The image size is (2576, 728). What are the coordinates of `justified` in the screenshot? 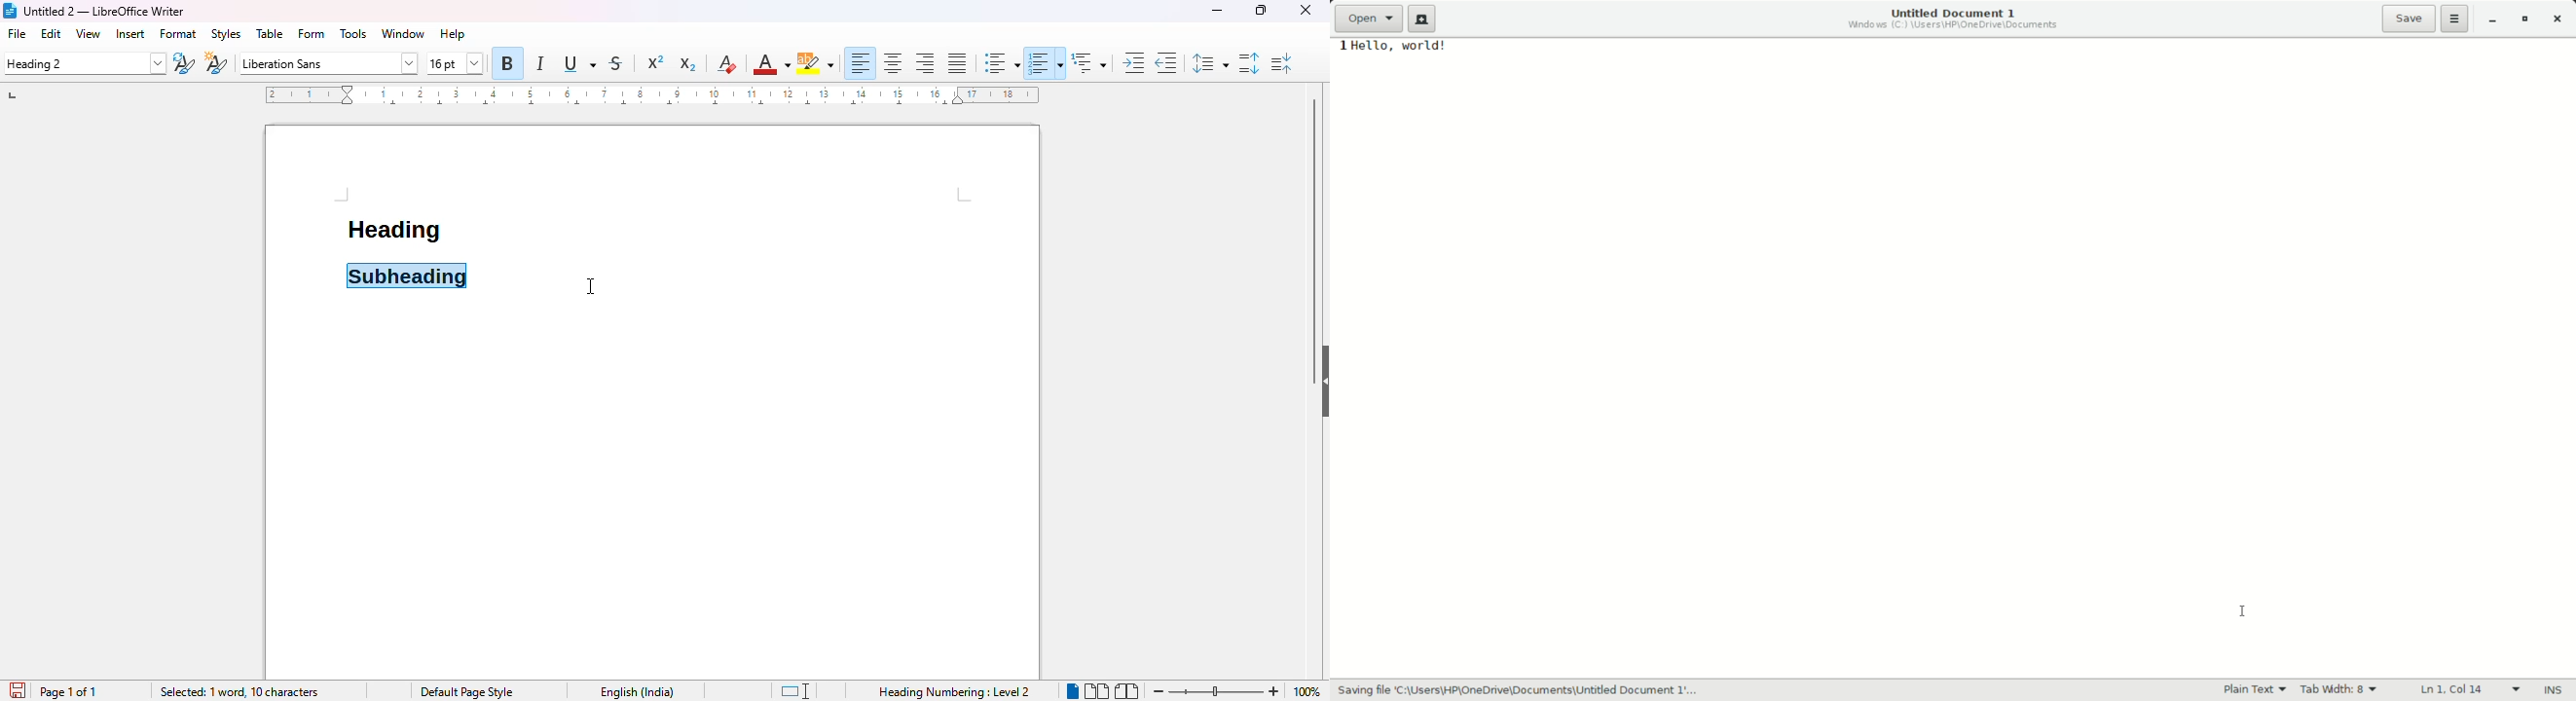 It's located at (957, 62).